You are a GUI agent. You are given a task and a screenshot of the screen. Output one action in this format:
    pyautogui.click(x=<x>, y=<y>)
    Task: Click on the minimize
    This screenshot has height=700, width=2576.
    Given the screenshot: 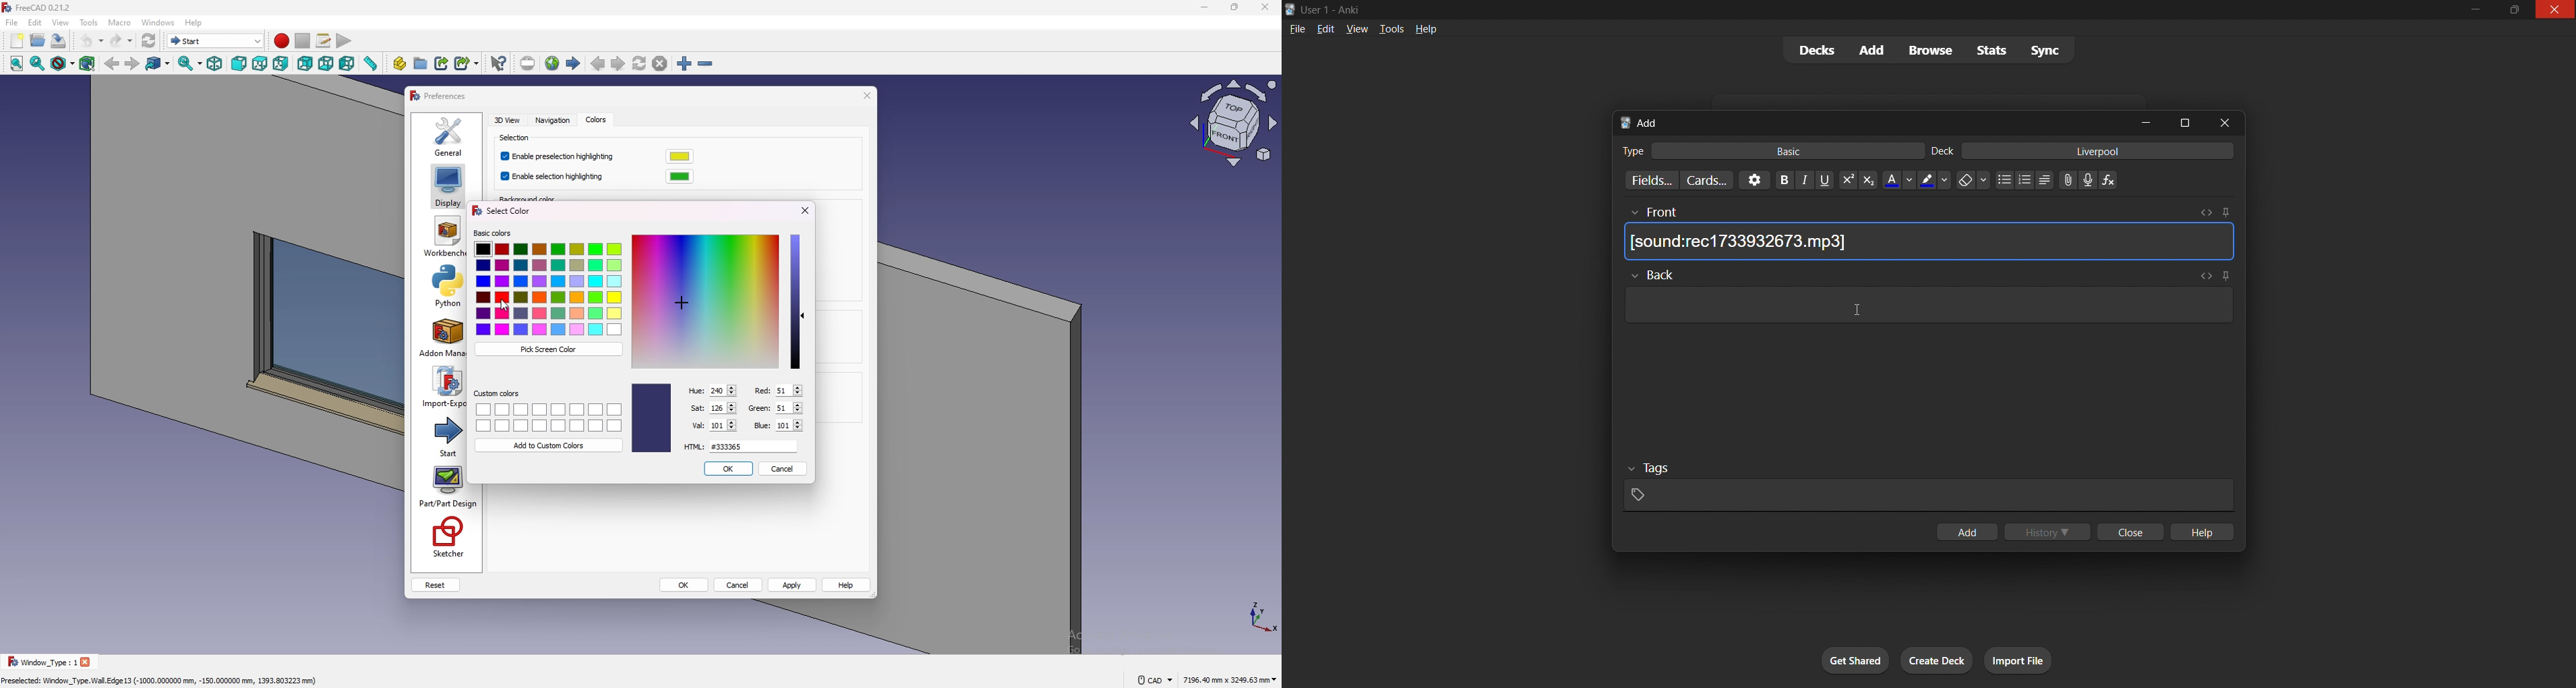 What is the action you would take?
    pyautogui.click(x=2475, y=9)
    